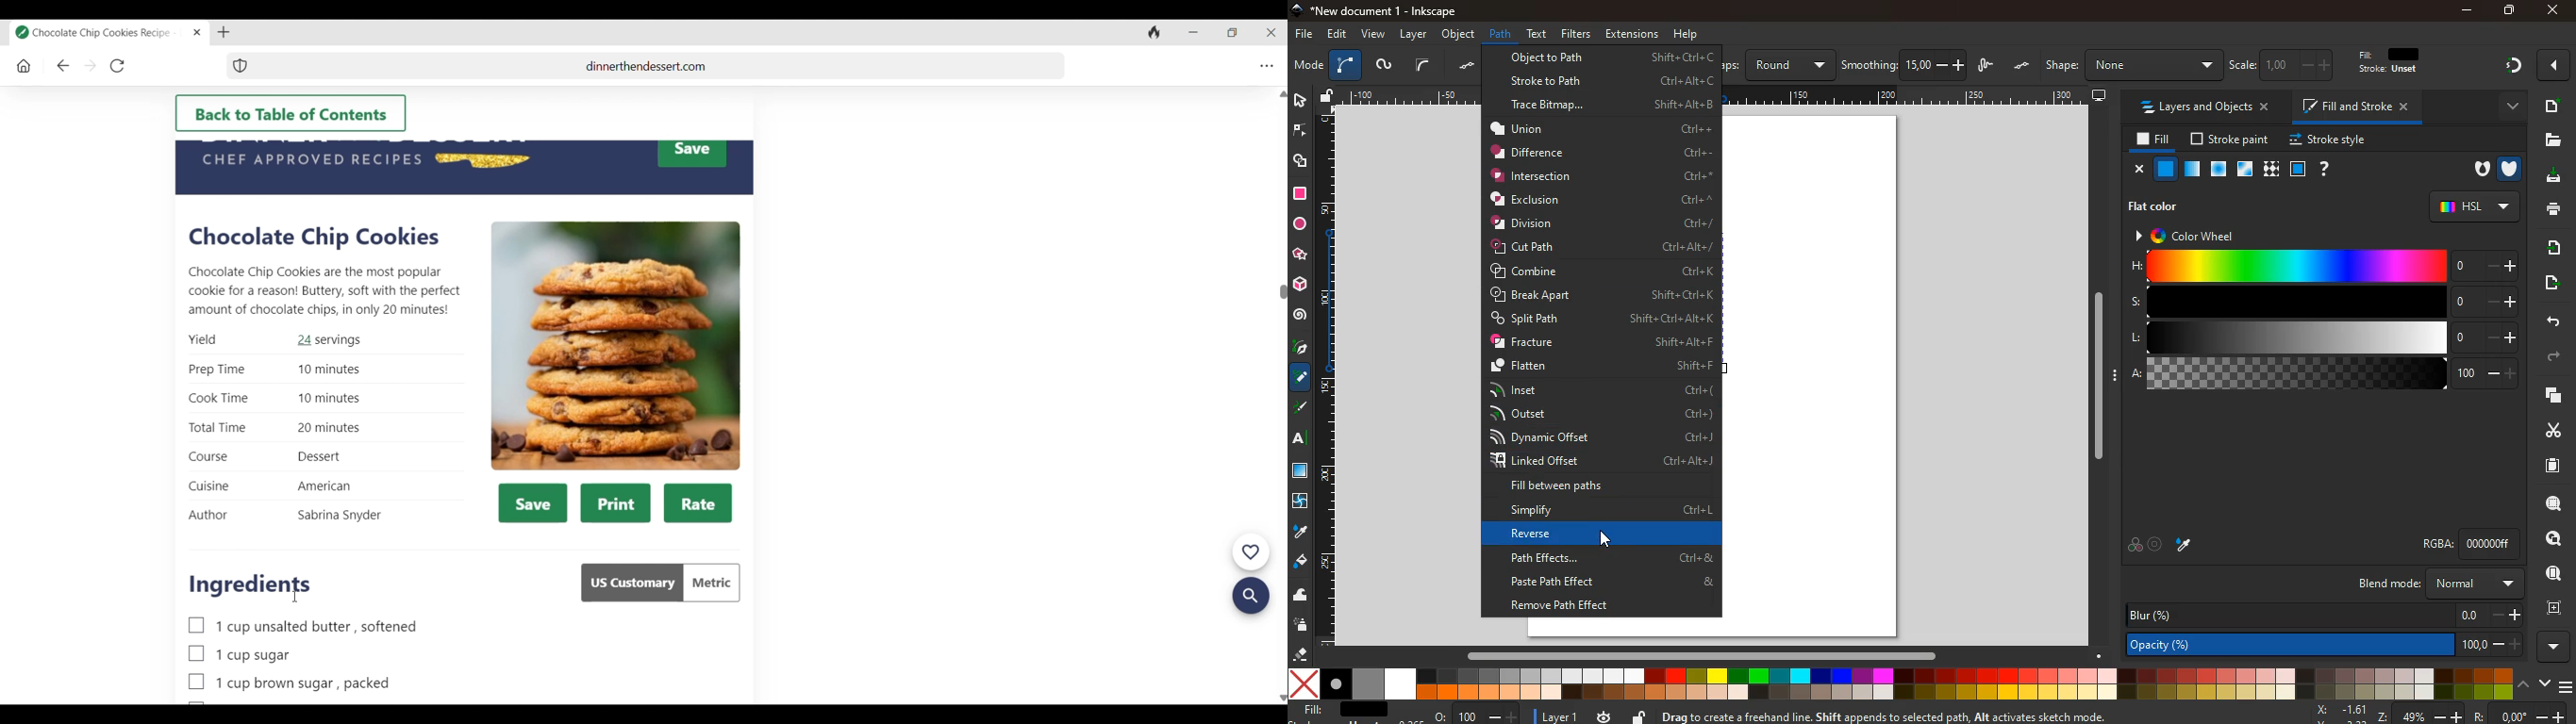 Image resolution: width=2576 pixels, height=728 pixels. I want to click on object, so click(1460, 34).